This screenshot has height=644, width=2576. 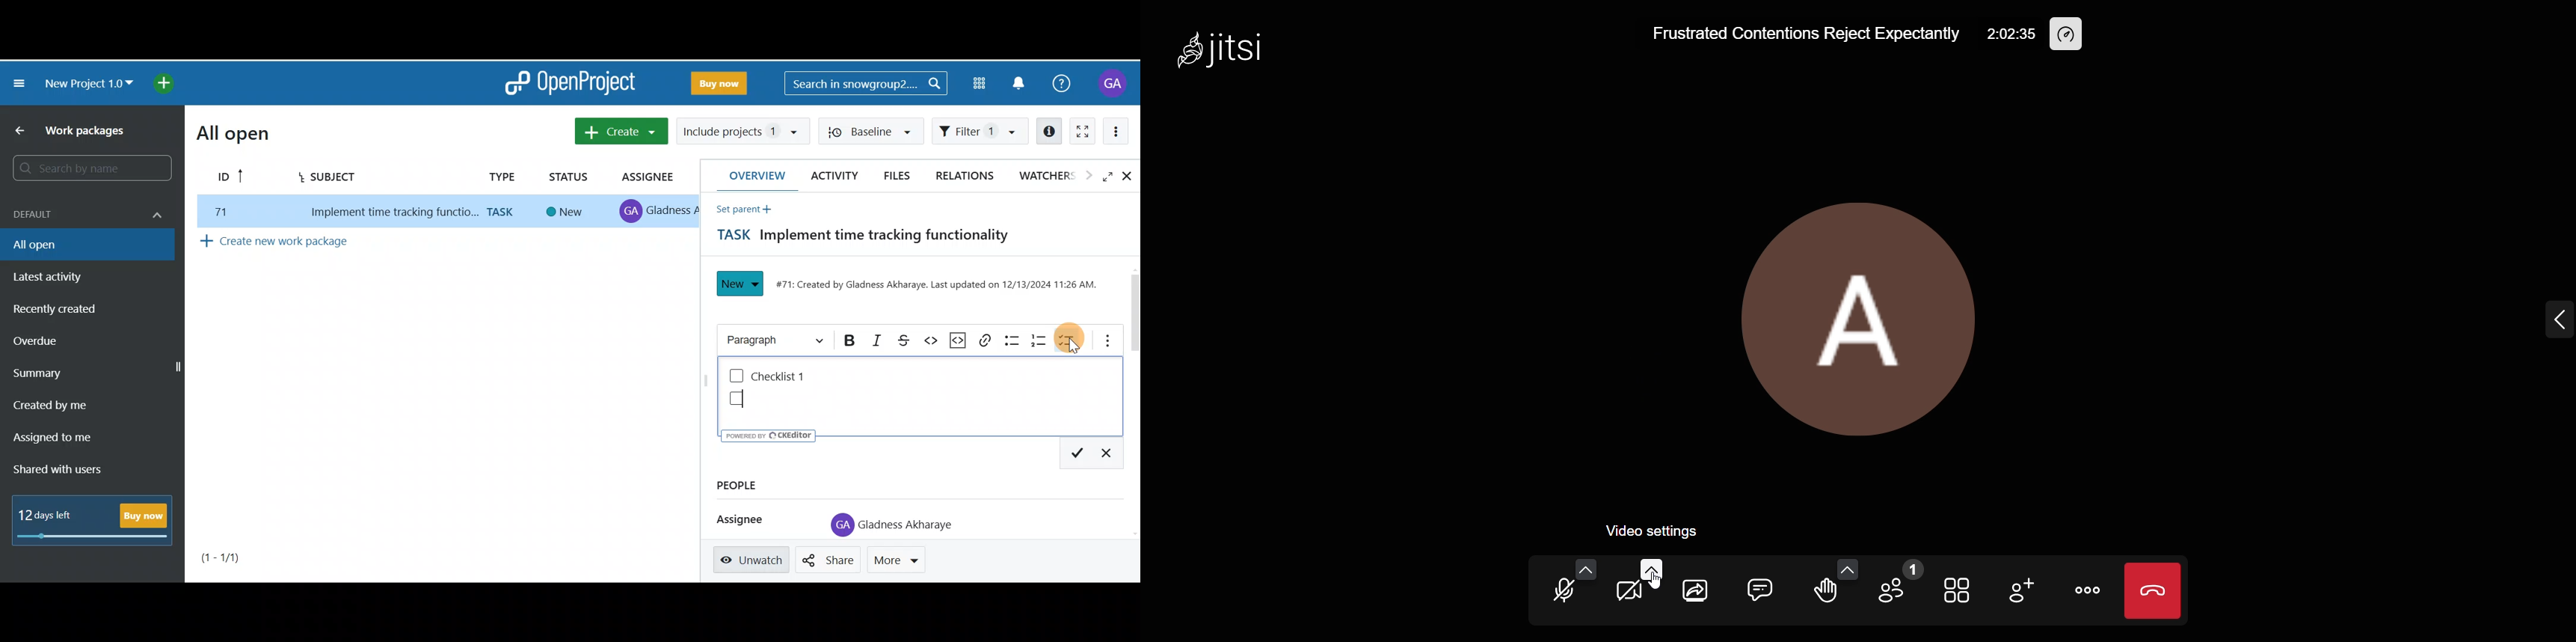 I want to click on Type, so click(x=500, y=175).